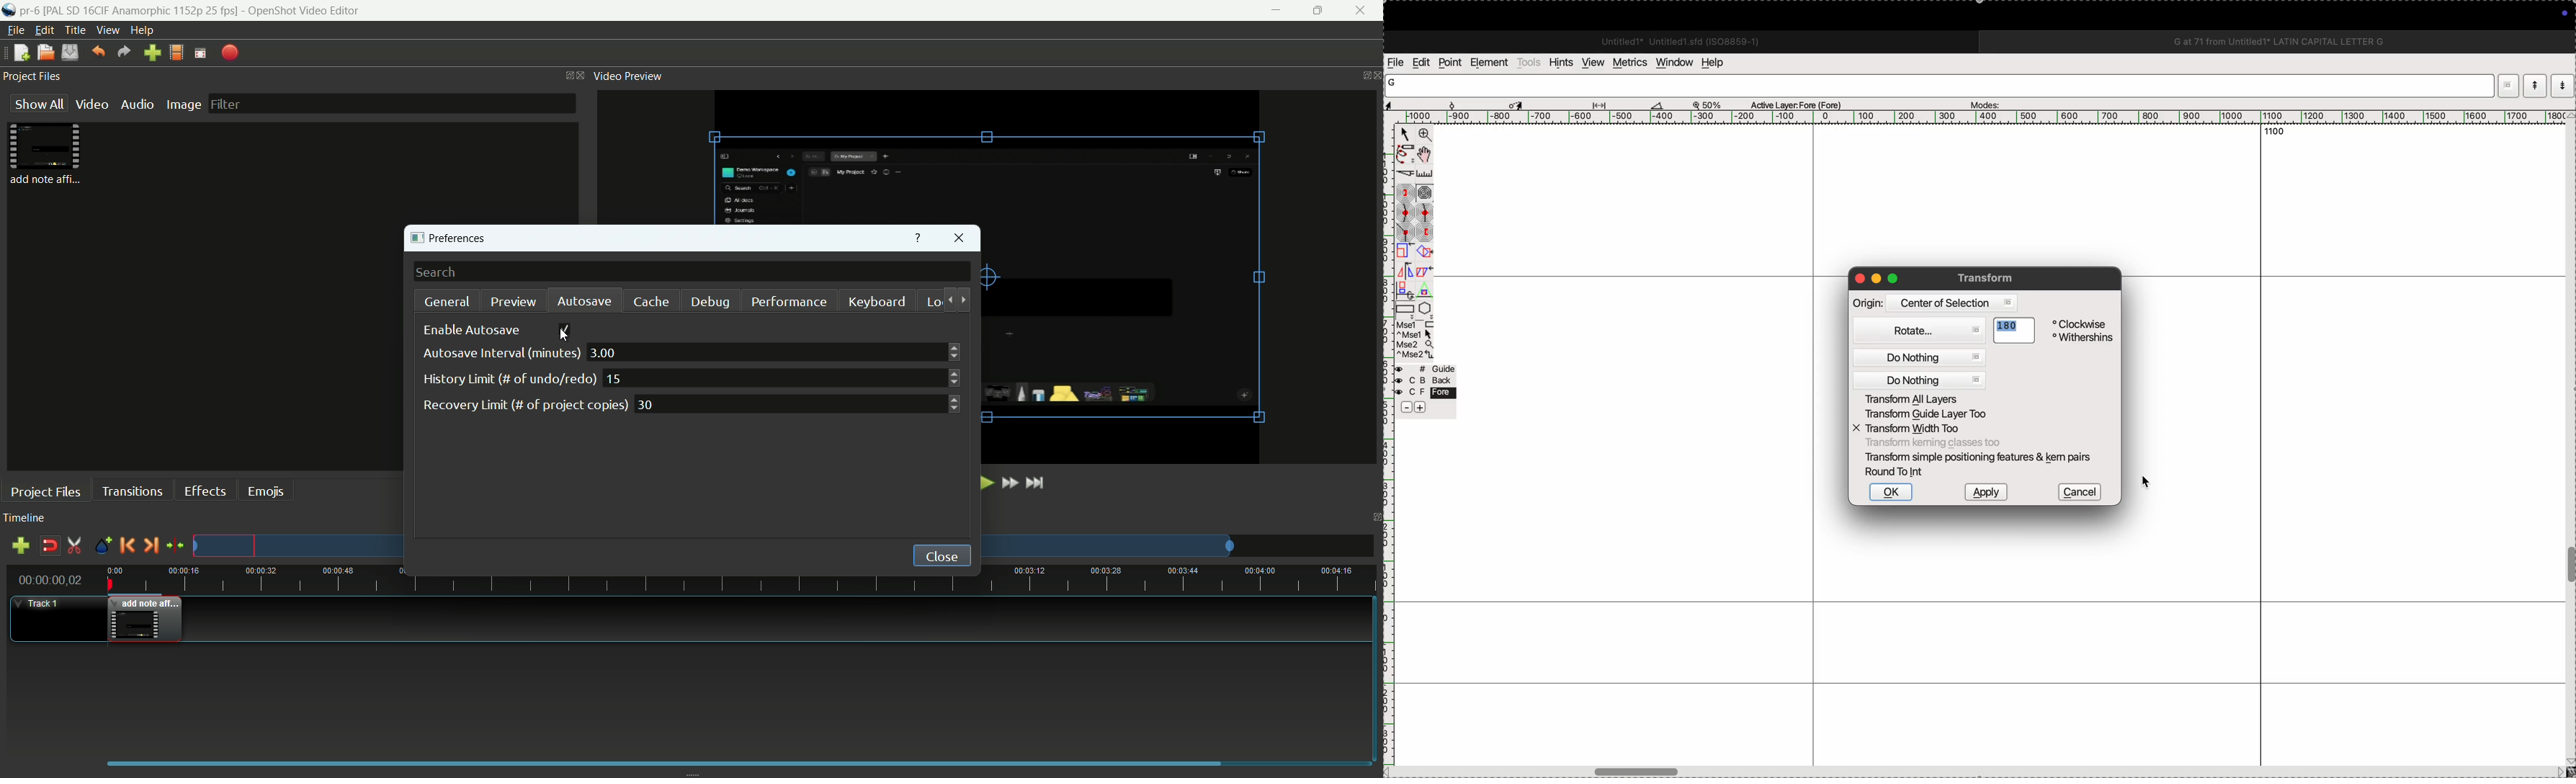  Describe the element at coordinates (1405, 271) in the screenshot. I see `flip` at that location.